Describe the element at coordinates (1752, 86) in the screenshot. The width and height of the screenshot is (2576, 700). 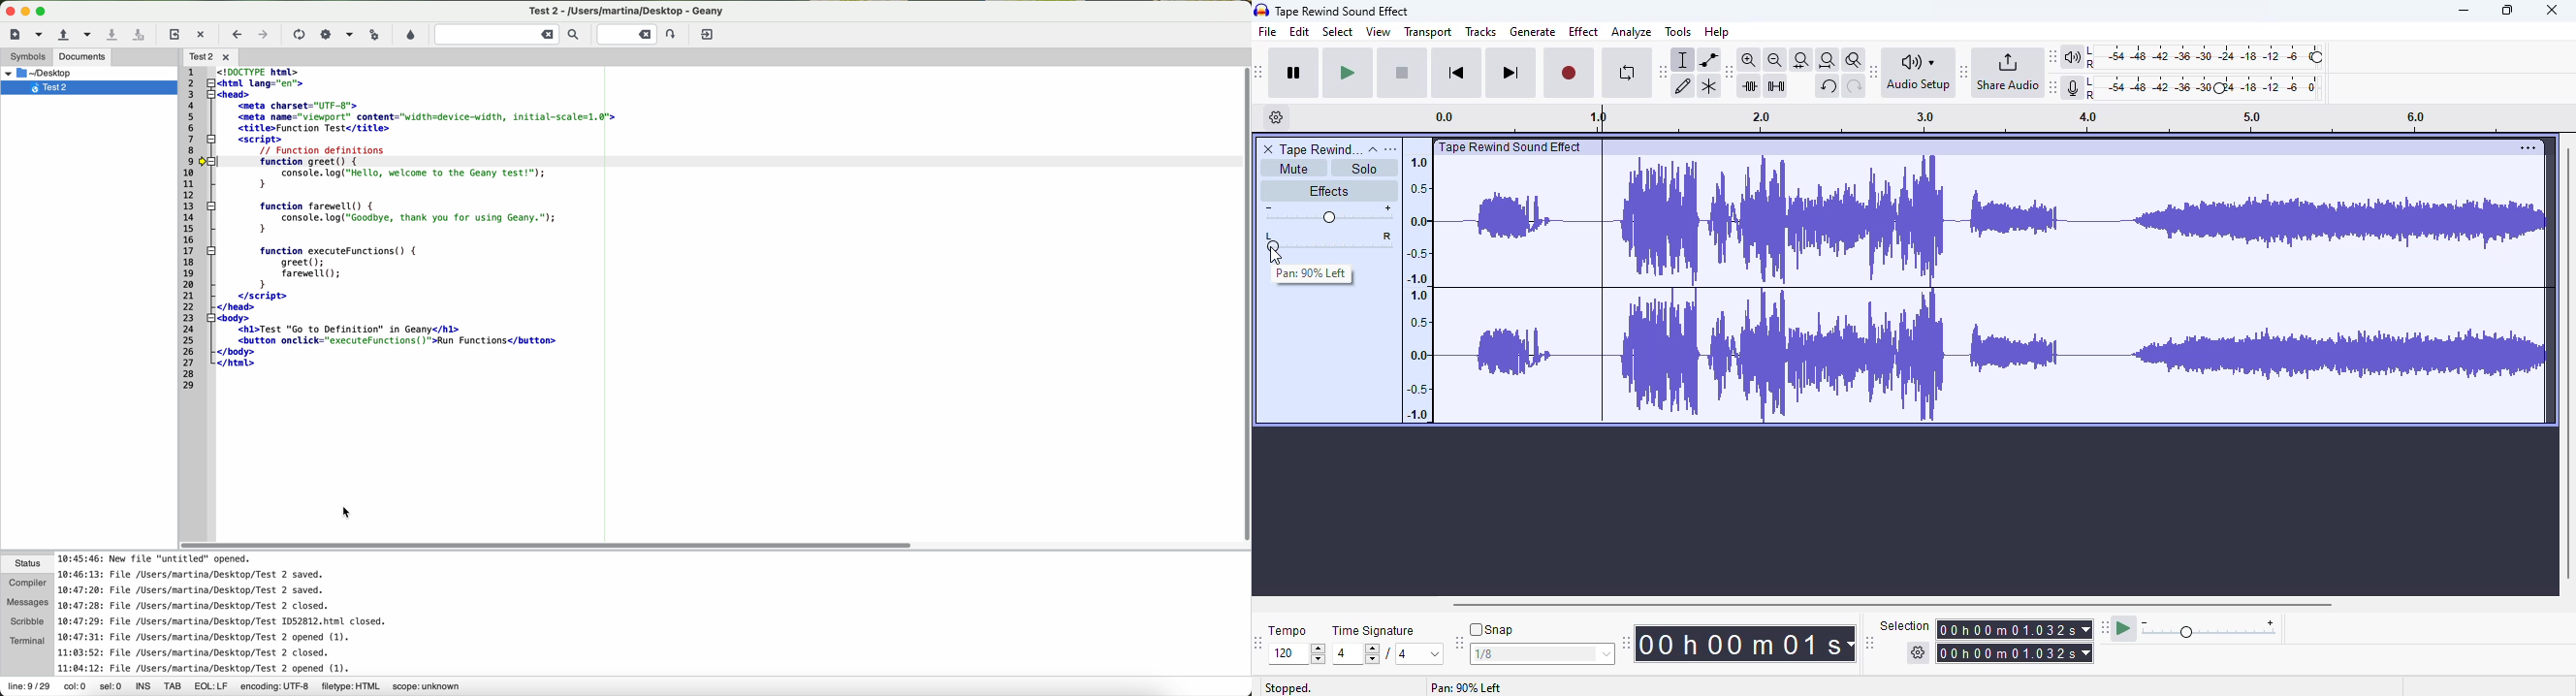
I see `trim audio outside selection` at that location.